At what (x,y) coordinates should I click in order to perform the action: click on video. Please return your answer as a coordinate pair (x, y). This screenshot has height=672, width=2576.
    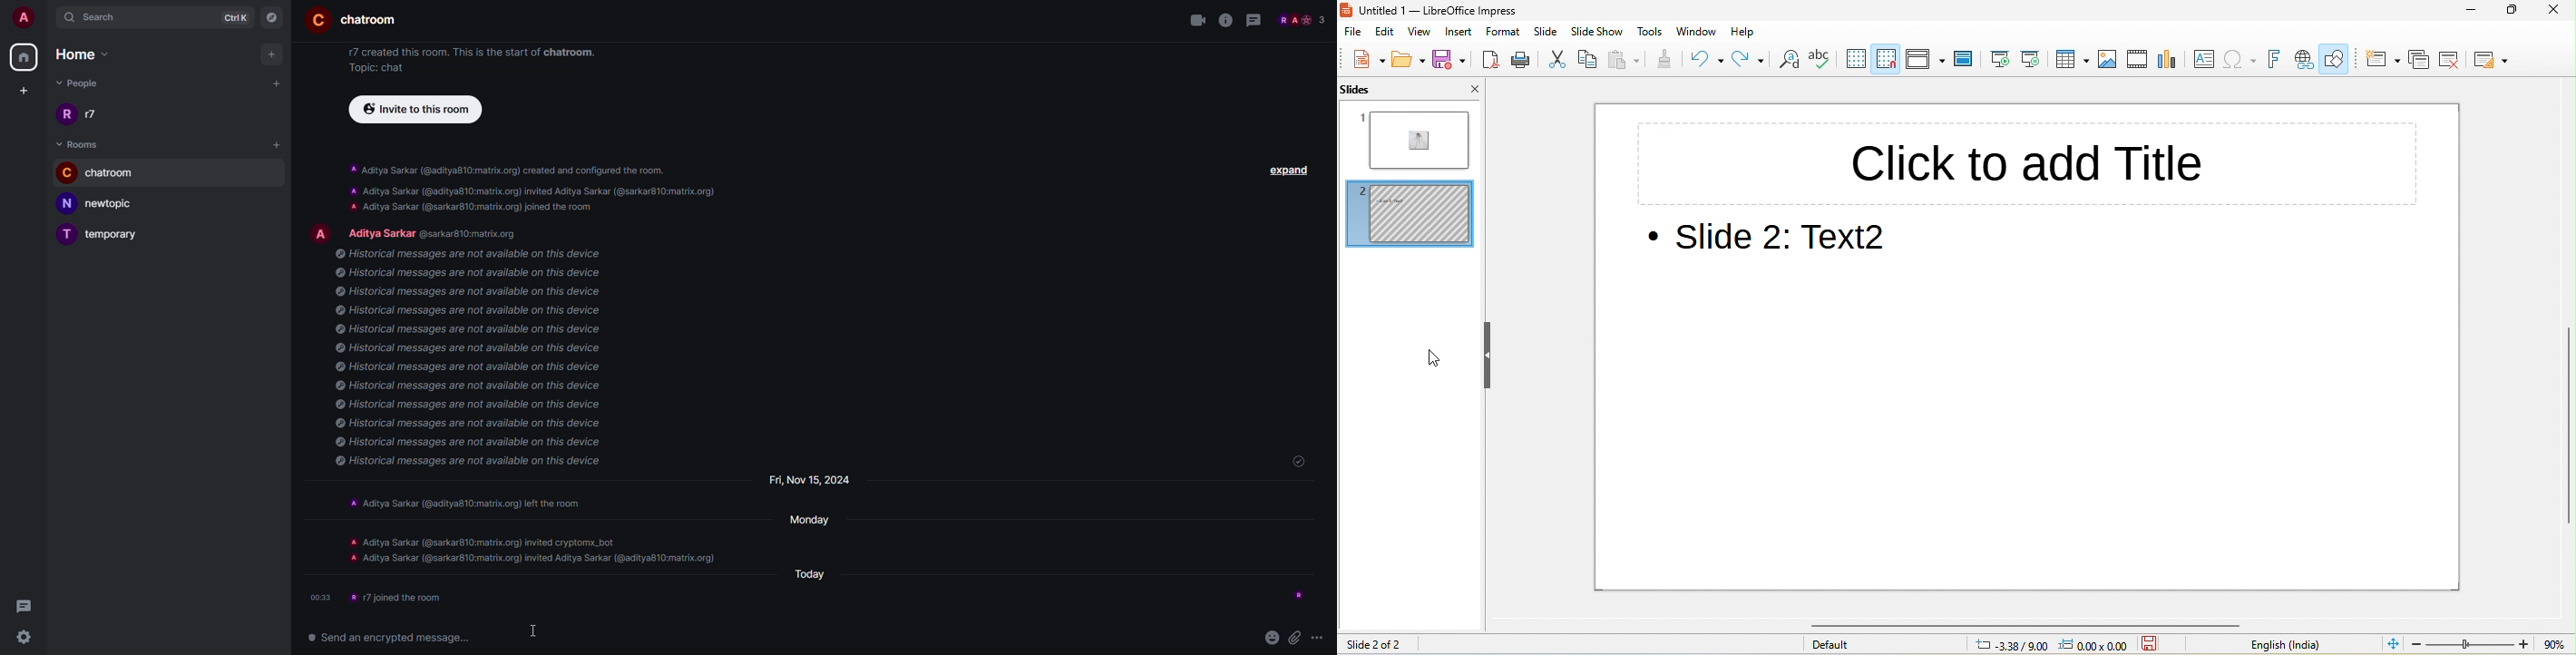
    Looking at the image, I should click on (2138, 61).